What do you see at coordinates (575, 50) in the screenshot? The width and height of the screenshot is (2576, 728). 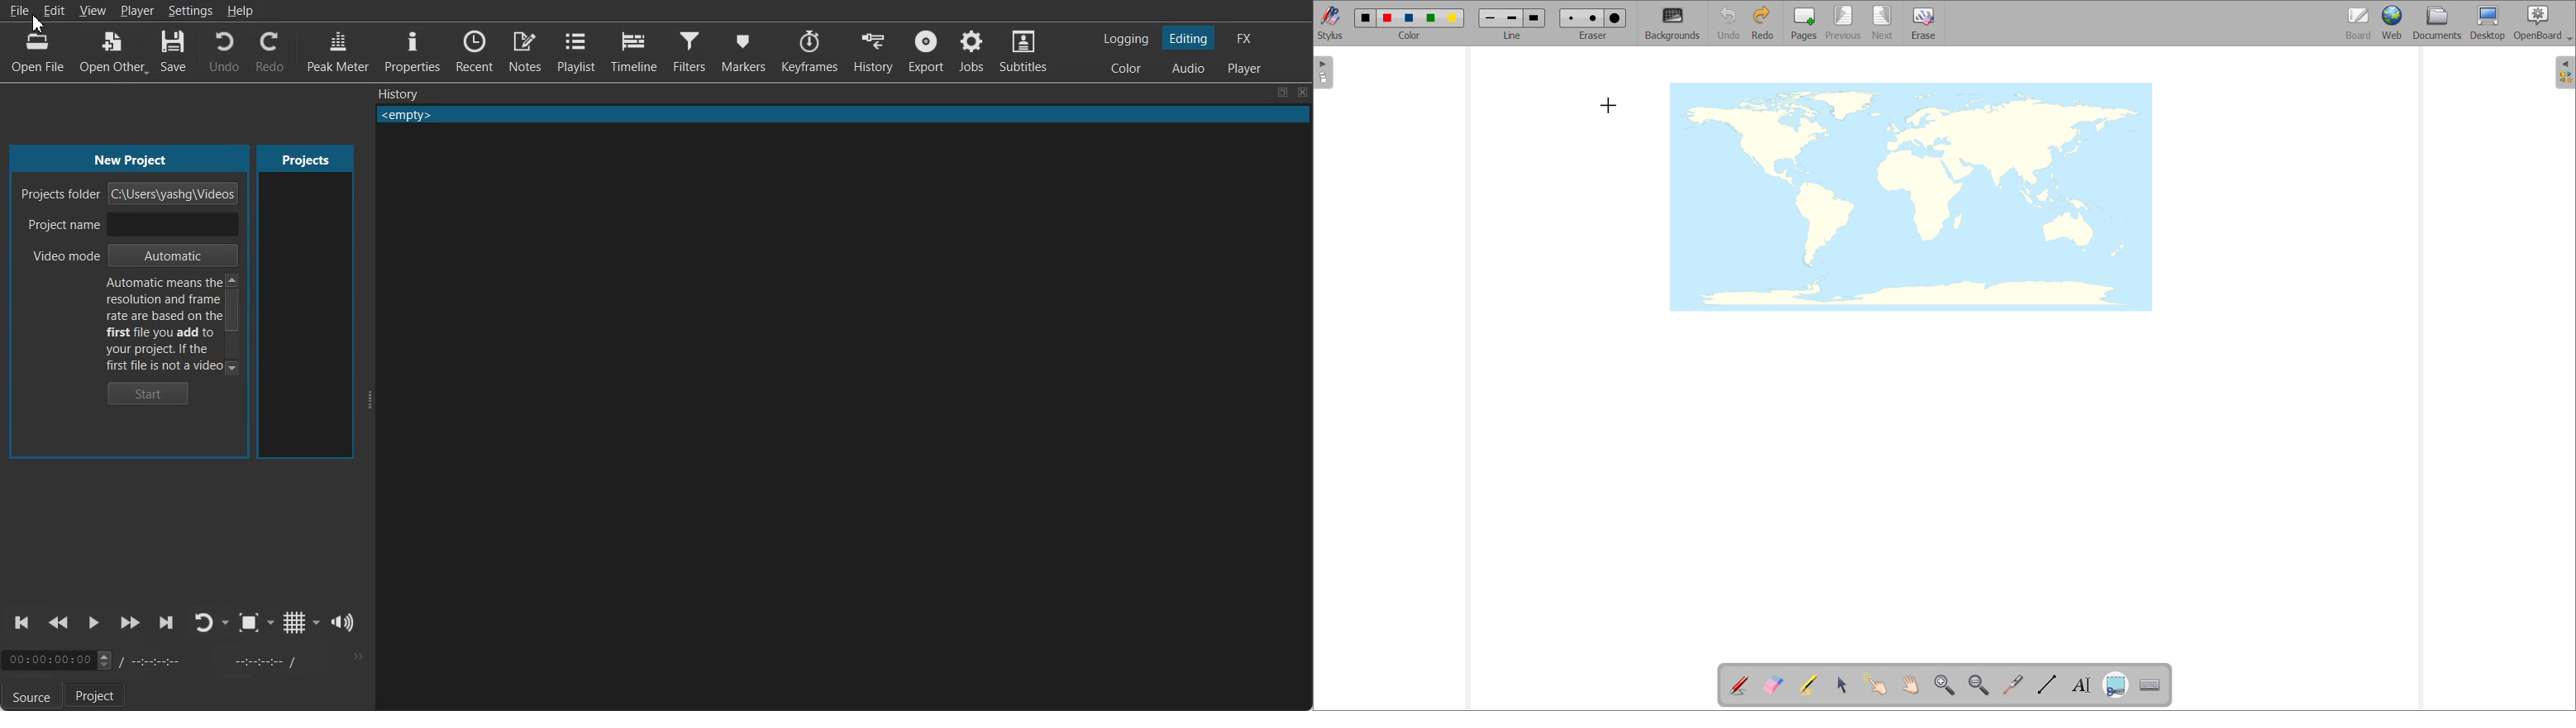 I see `Playlist` at bounding box center [575, 50].